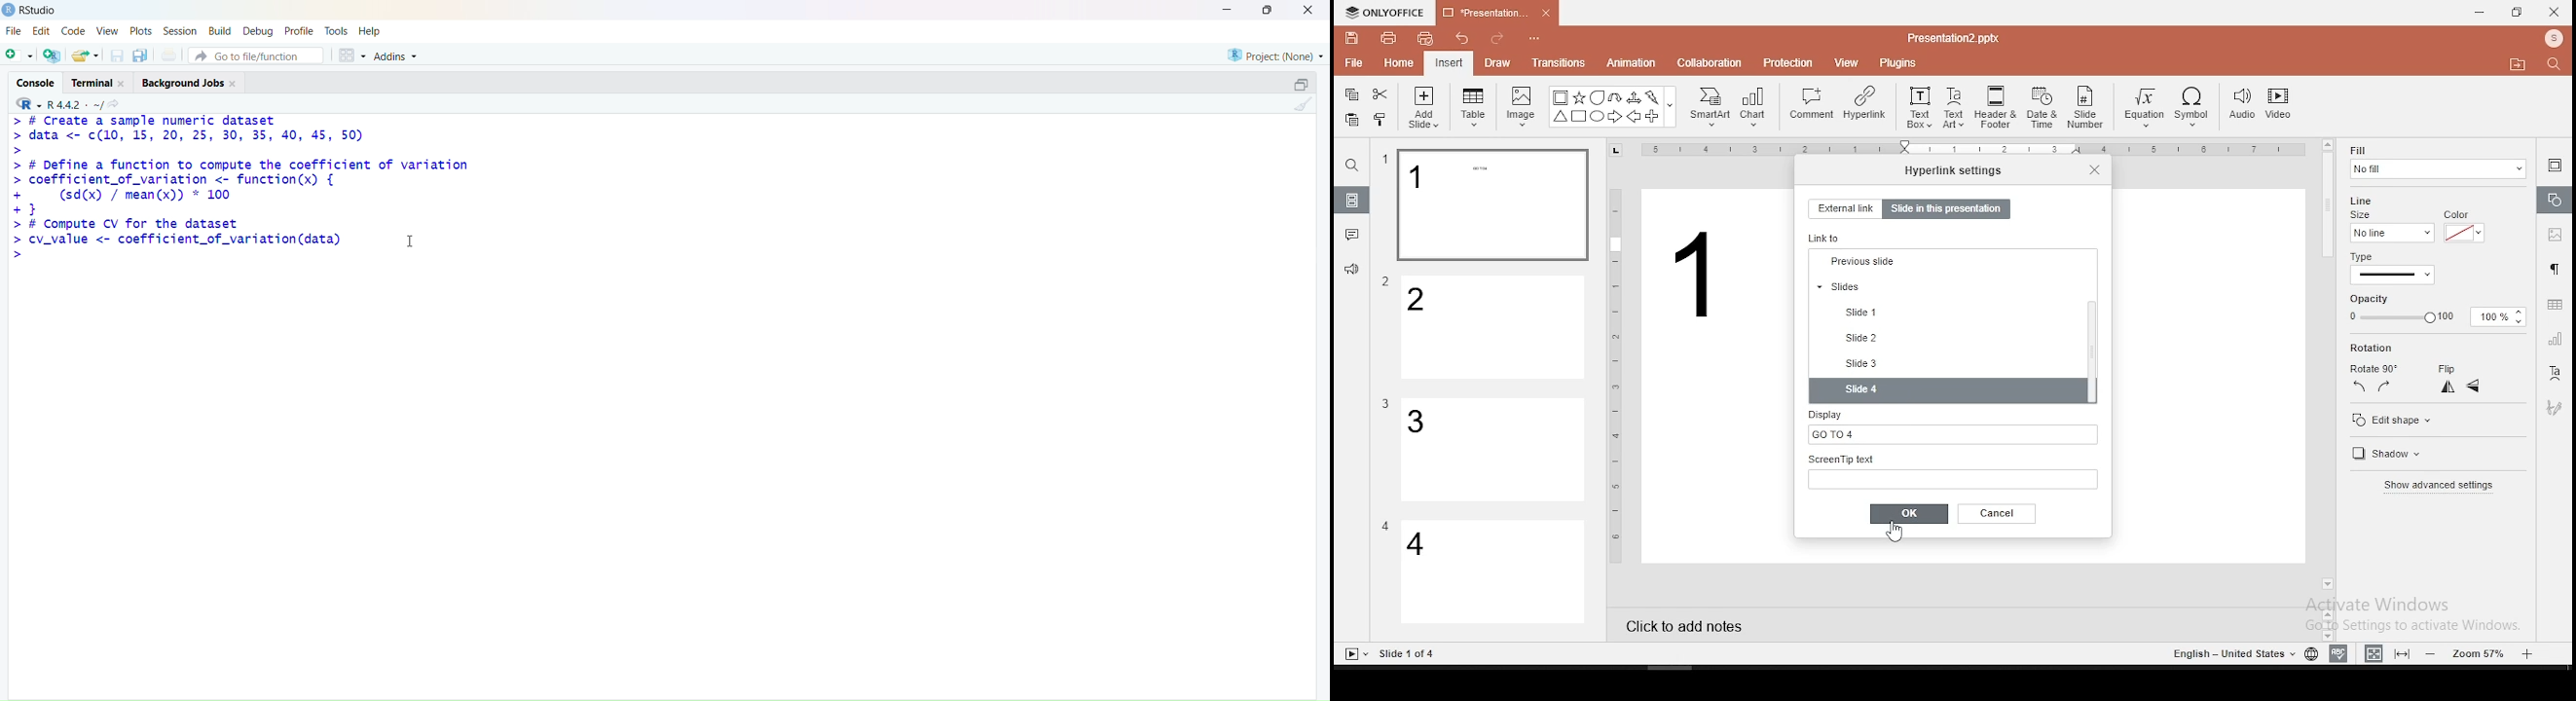 This screenshot has height=728, width=2576. I want to click on hyperlink, so click(1863, 102).